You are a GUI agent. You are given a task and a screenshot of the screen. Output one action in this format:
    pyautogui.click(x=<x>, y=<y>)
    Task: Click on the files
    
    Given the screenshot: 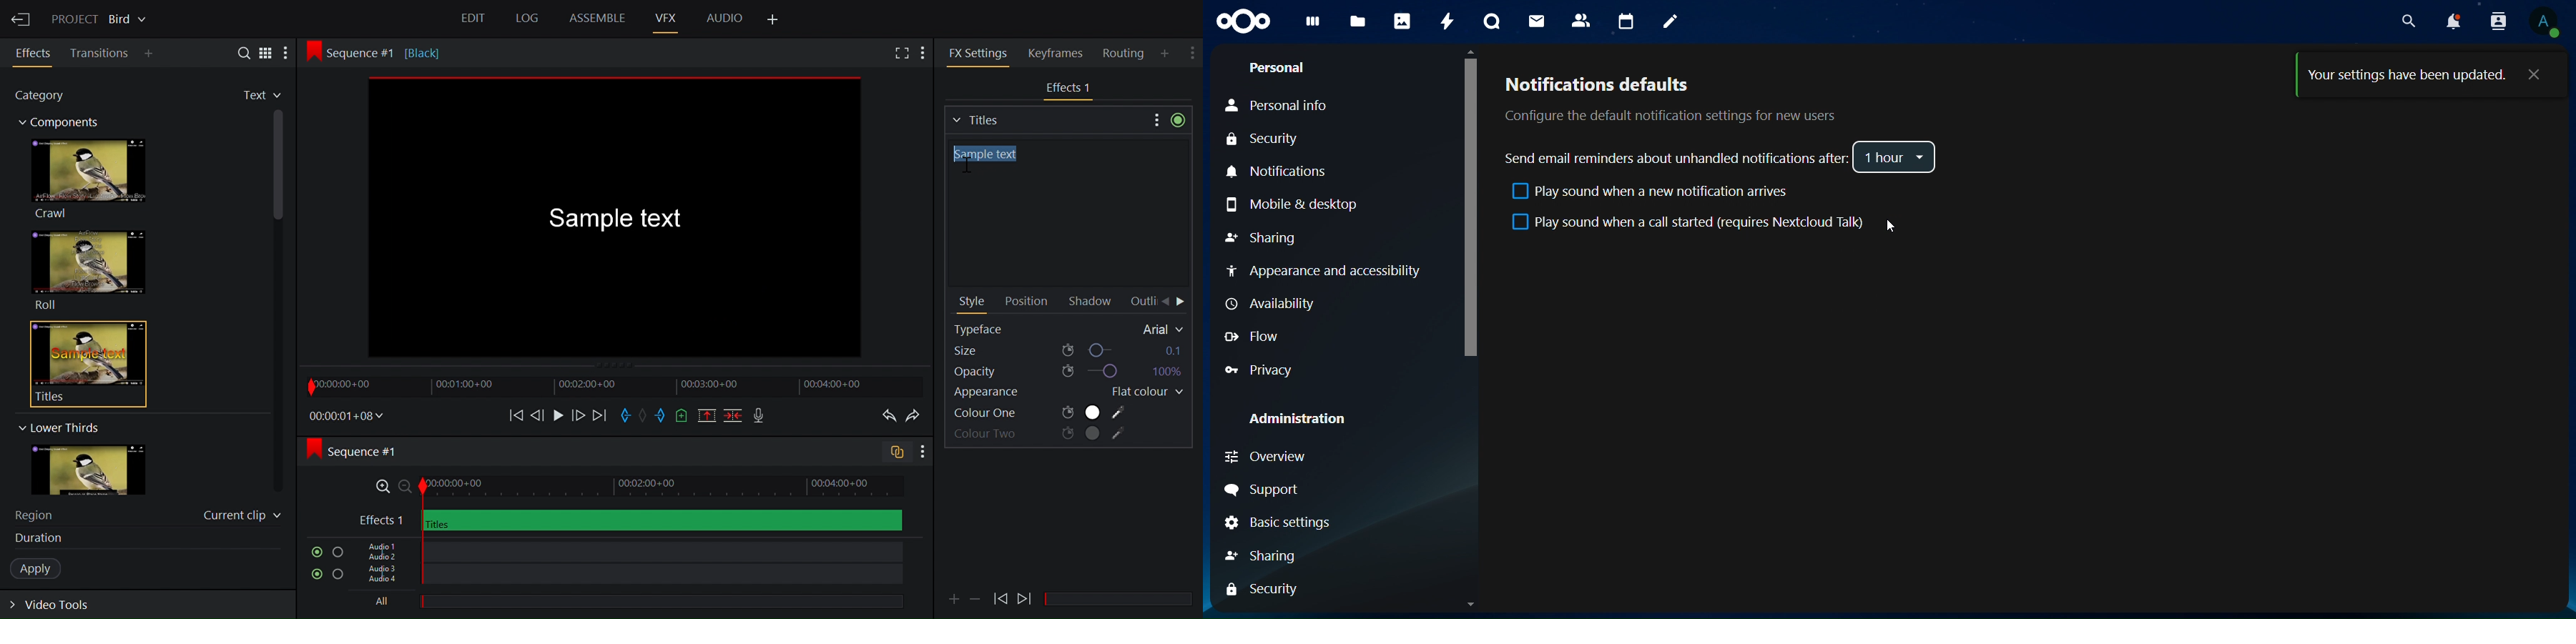 What is the action you would take?
    pyautogui.click(x=1357, y=22)
    